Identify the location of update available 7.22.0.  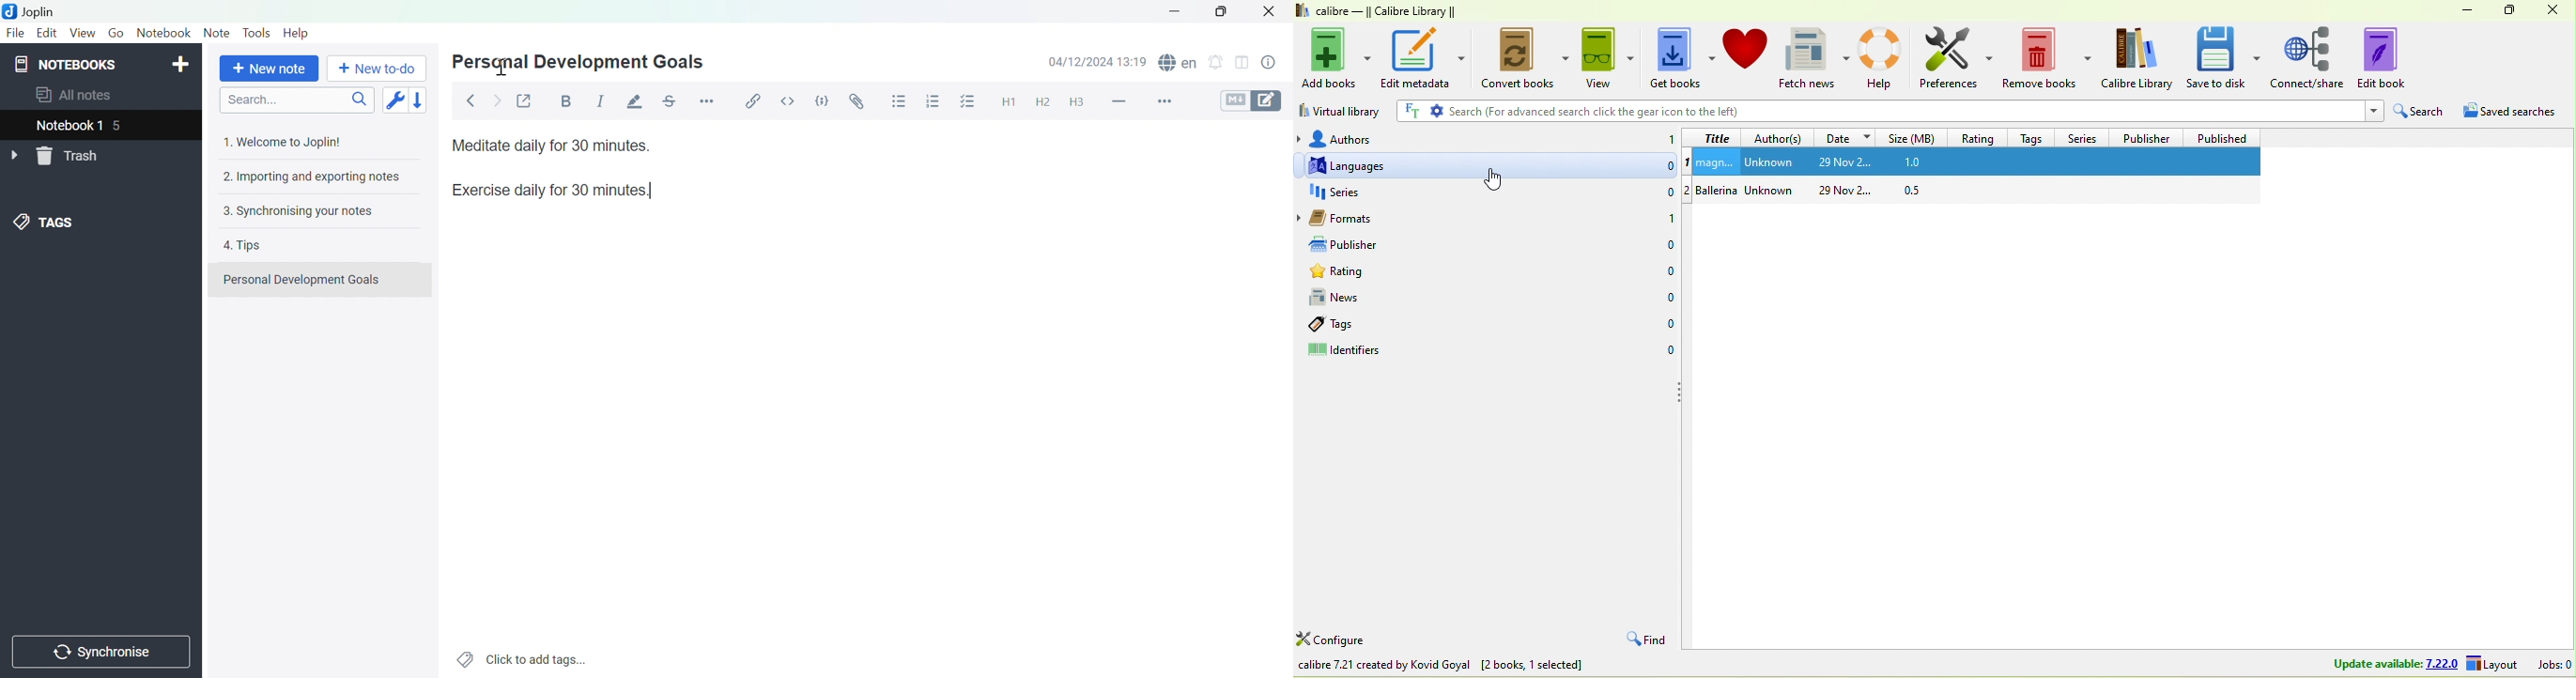
(2393, 664).